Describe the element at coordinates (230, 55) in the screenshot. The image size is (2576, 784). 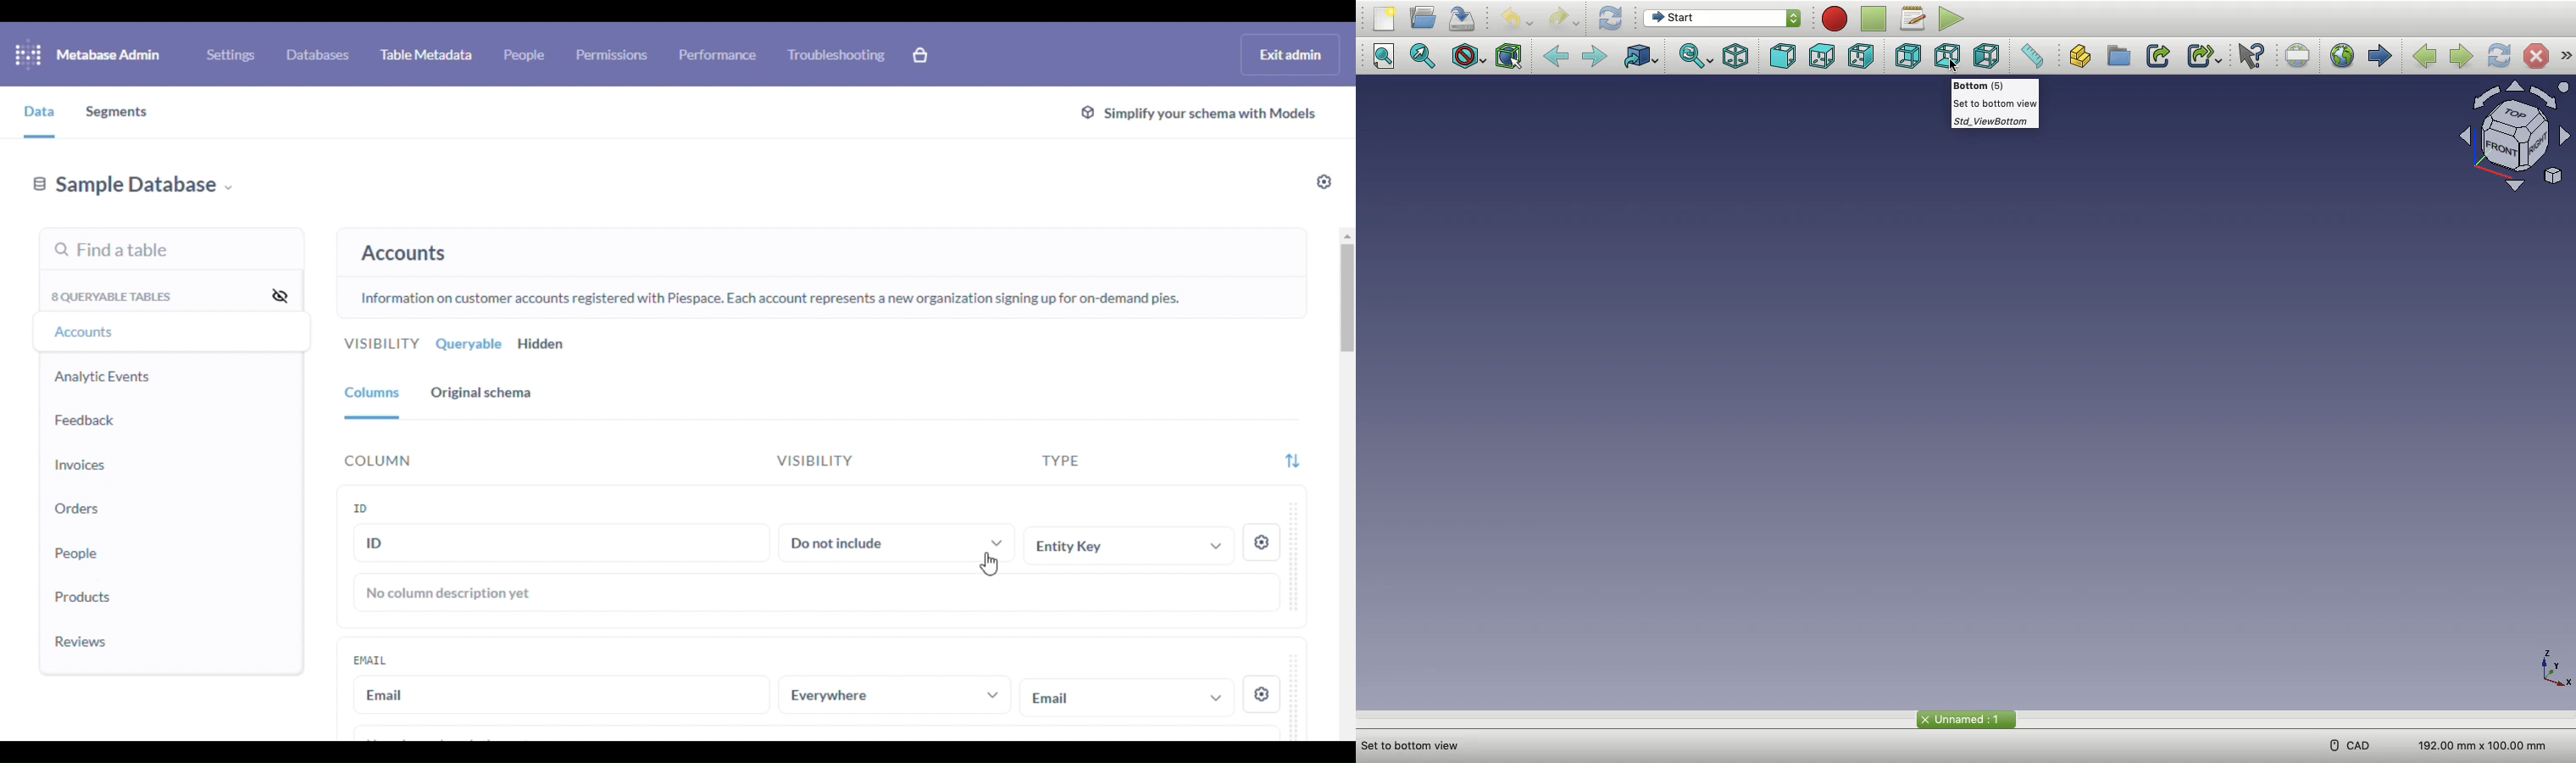
I see `settings` at that location.